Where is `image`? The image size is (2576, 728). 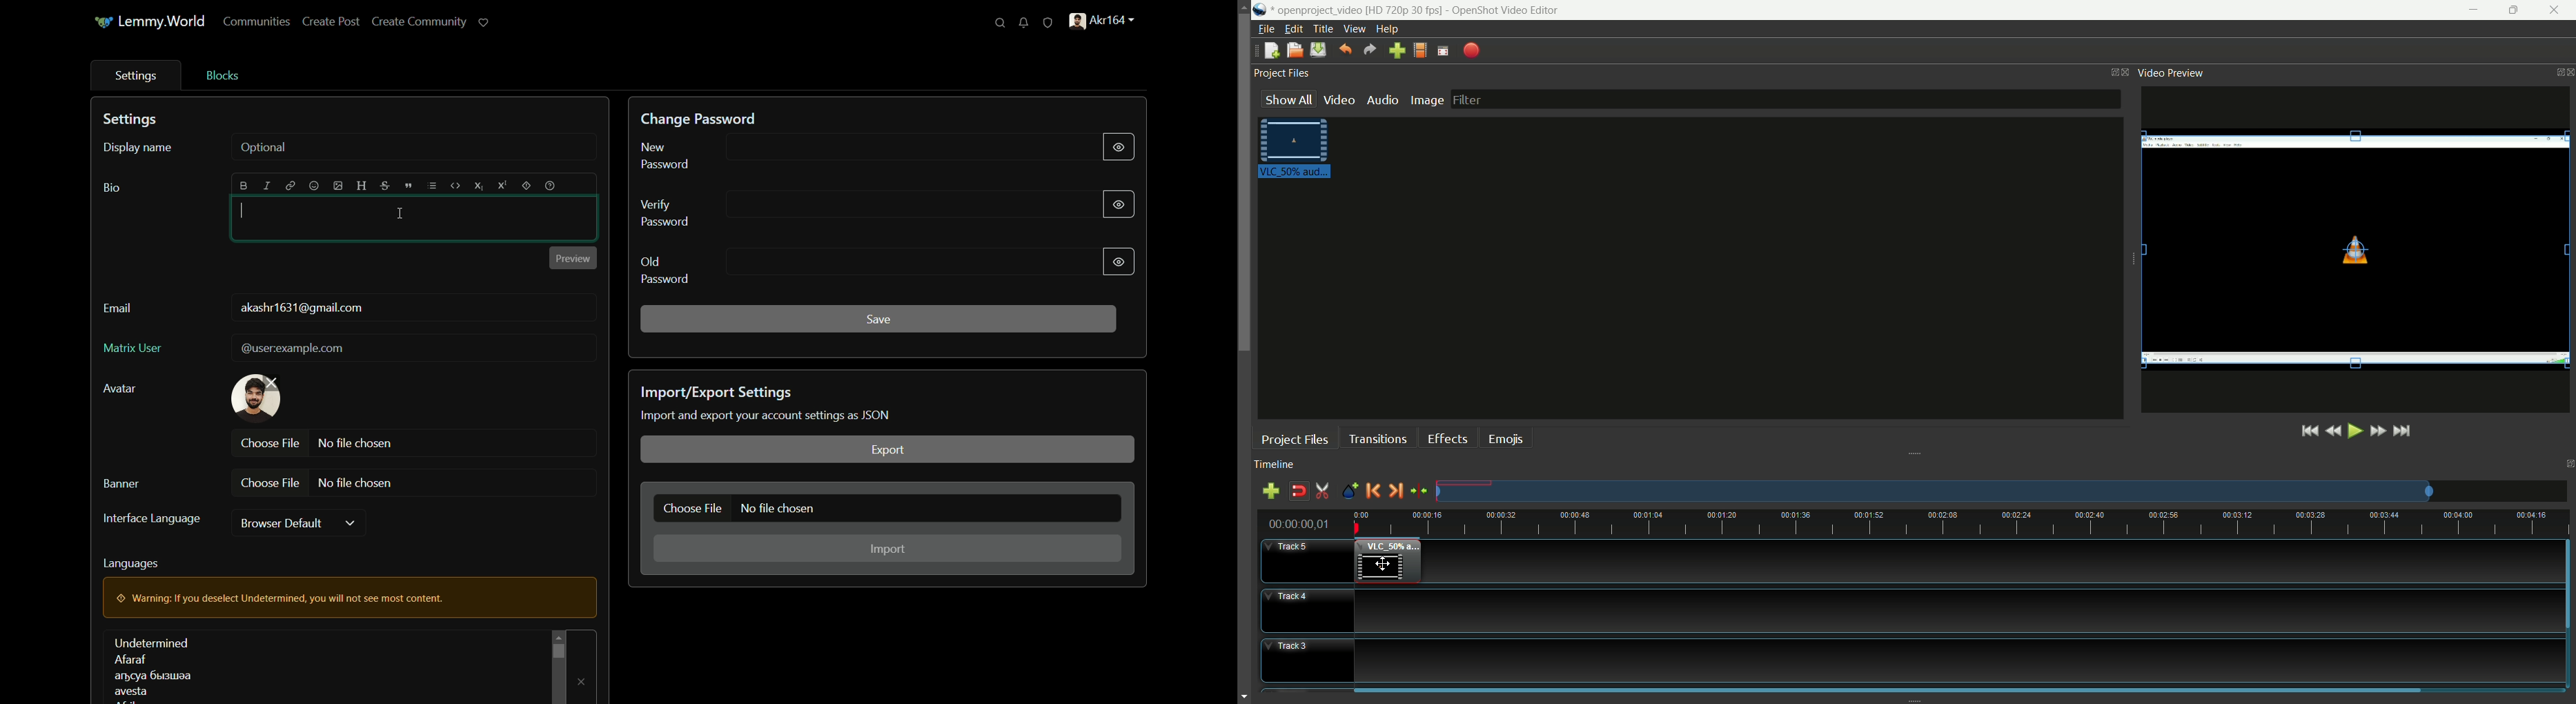 image is located at coordinates (1430, 100).